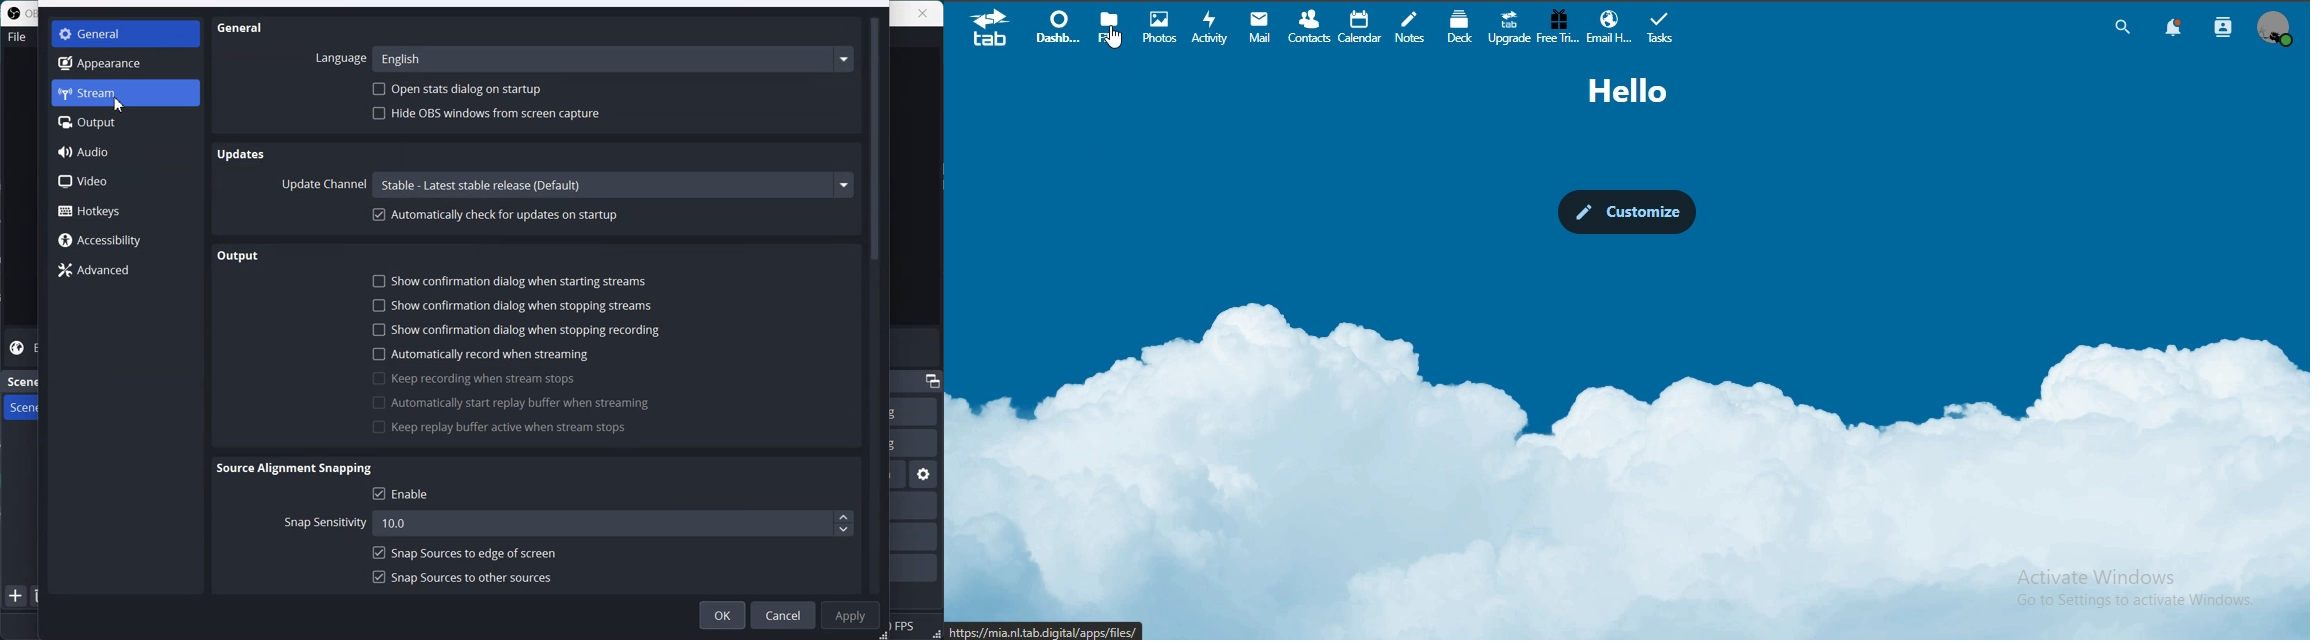 The height and width of the screenshot is (644, 2324). What do you see at coordinates (786, 614) in the screenshot?
I see `Cancel` at bounding box center [786, 614].